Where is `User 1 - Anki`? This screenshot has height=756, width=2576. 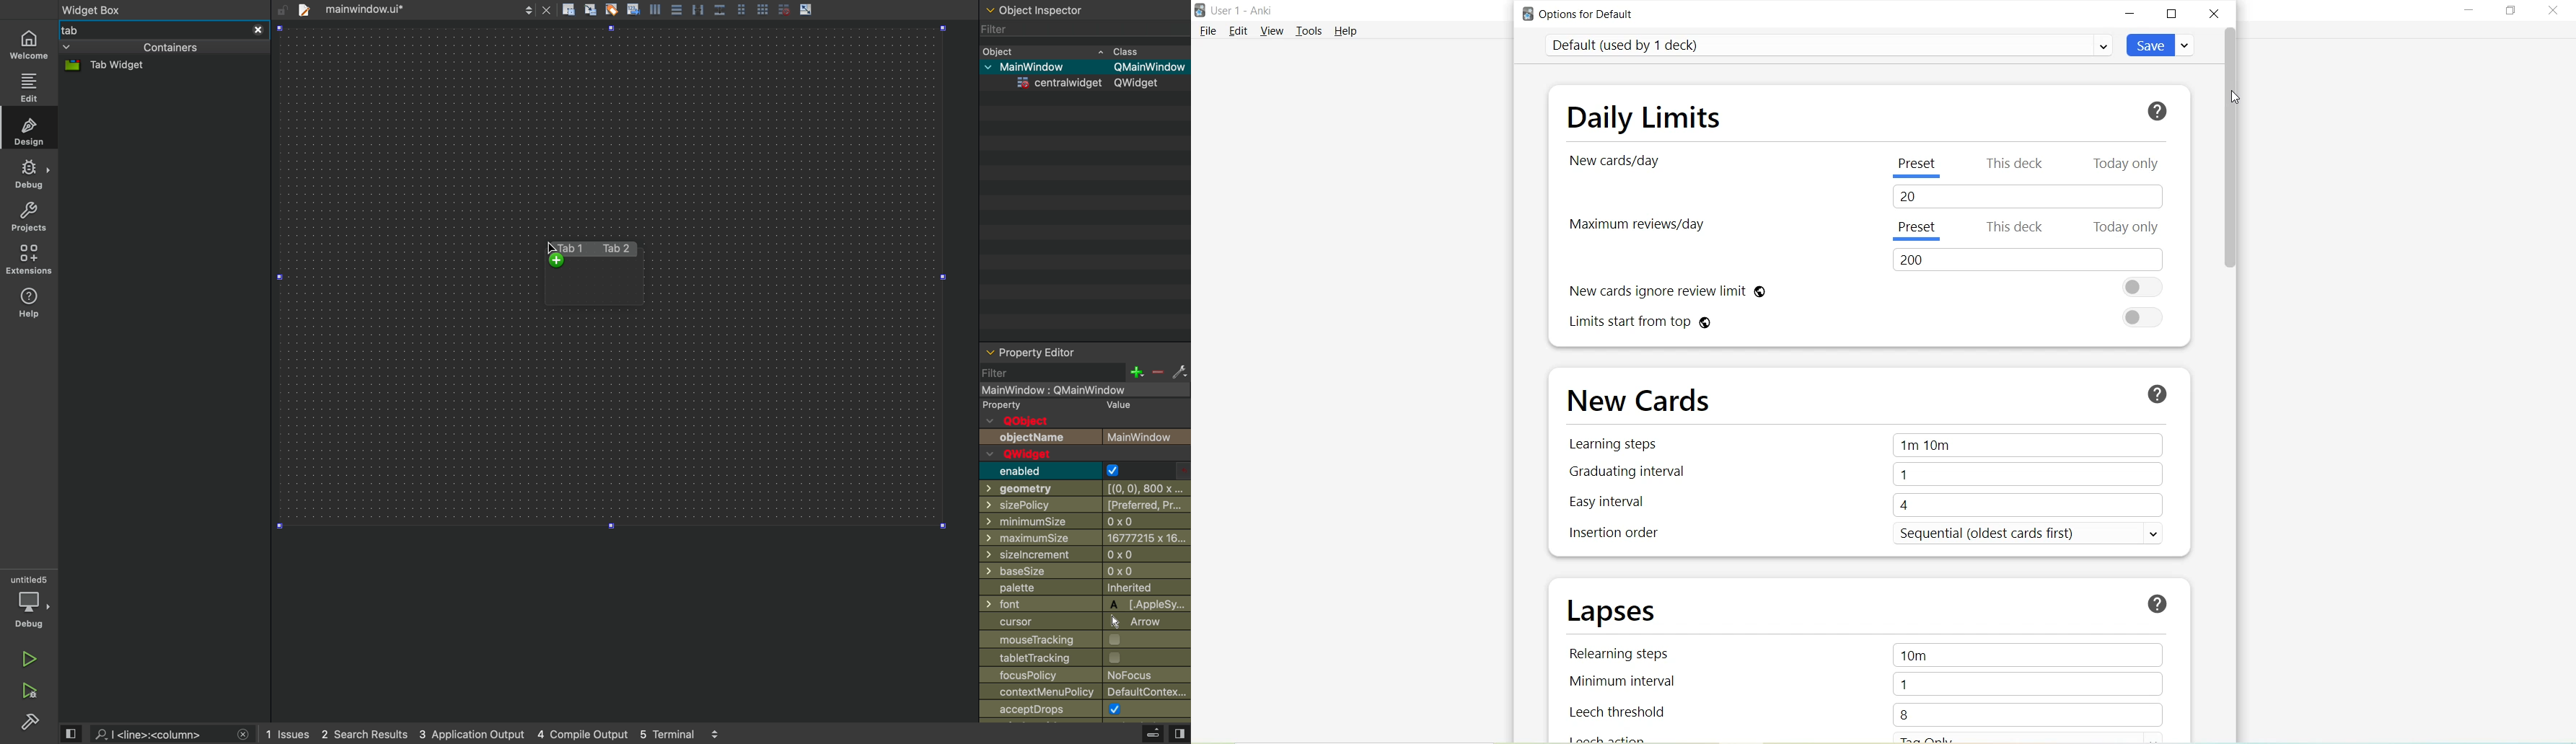 User 1 - Anki is located at coordinates (1241, 10).